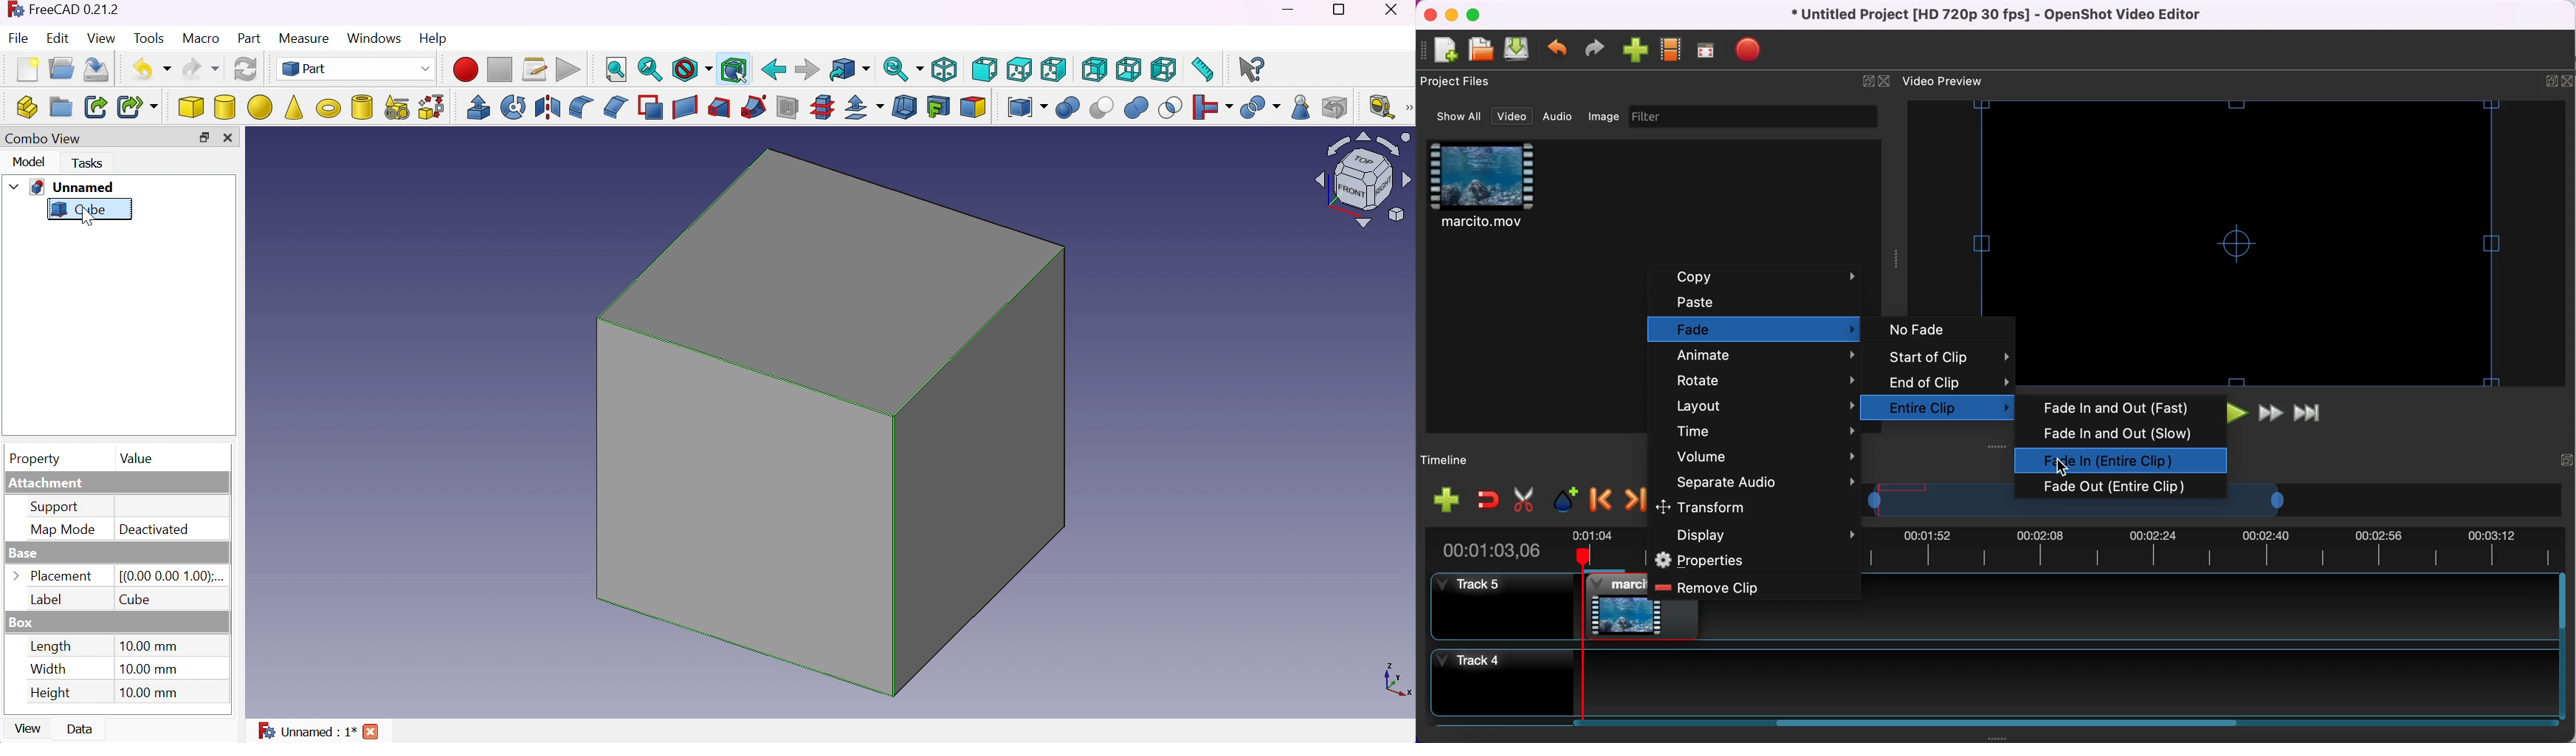  Describe the element at coordinates (306, 38) in the screenshot. I see `Measure` at that location.